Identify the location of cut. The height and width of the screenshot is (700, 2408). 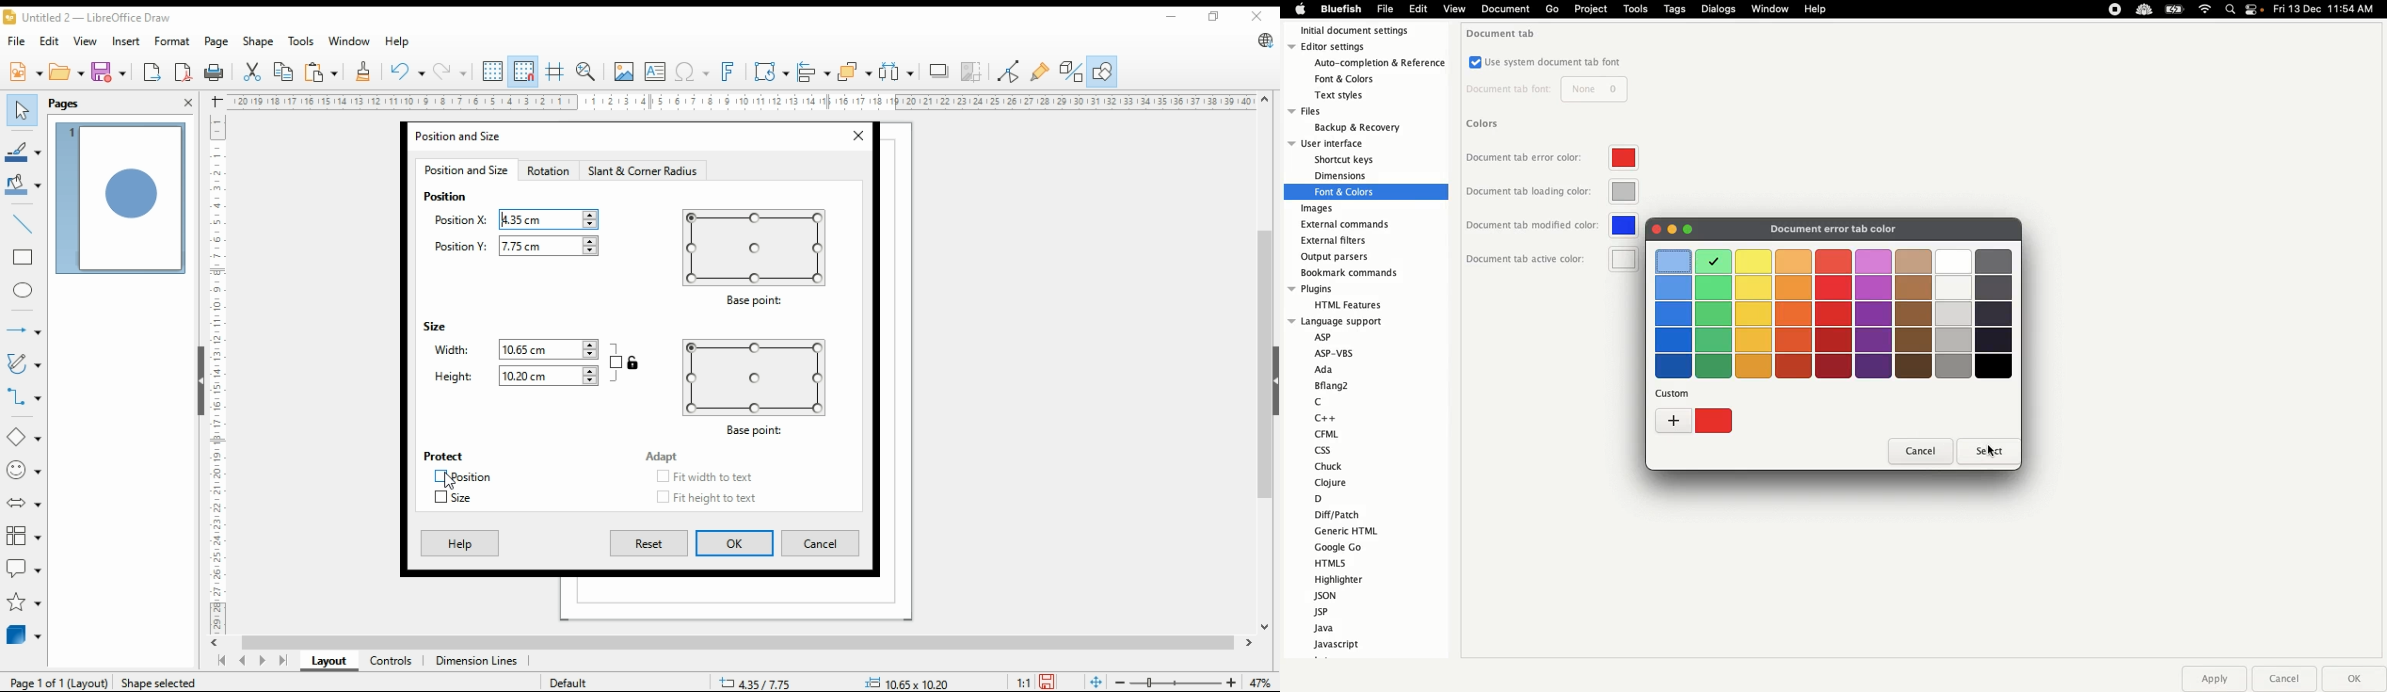
(253, 71).